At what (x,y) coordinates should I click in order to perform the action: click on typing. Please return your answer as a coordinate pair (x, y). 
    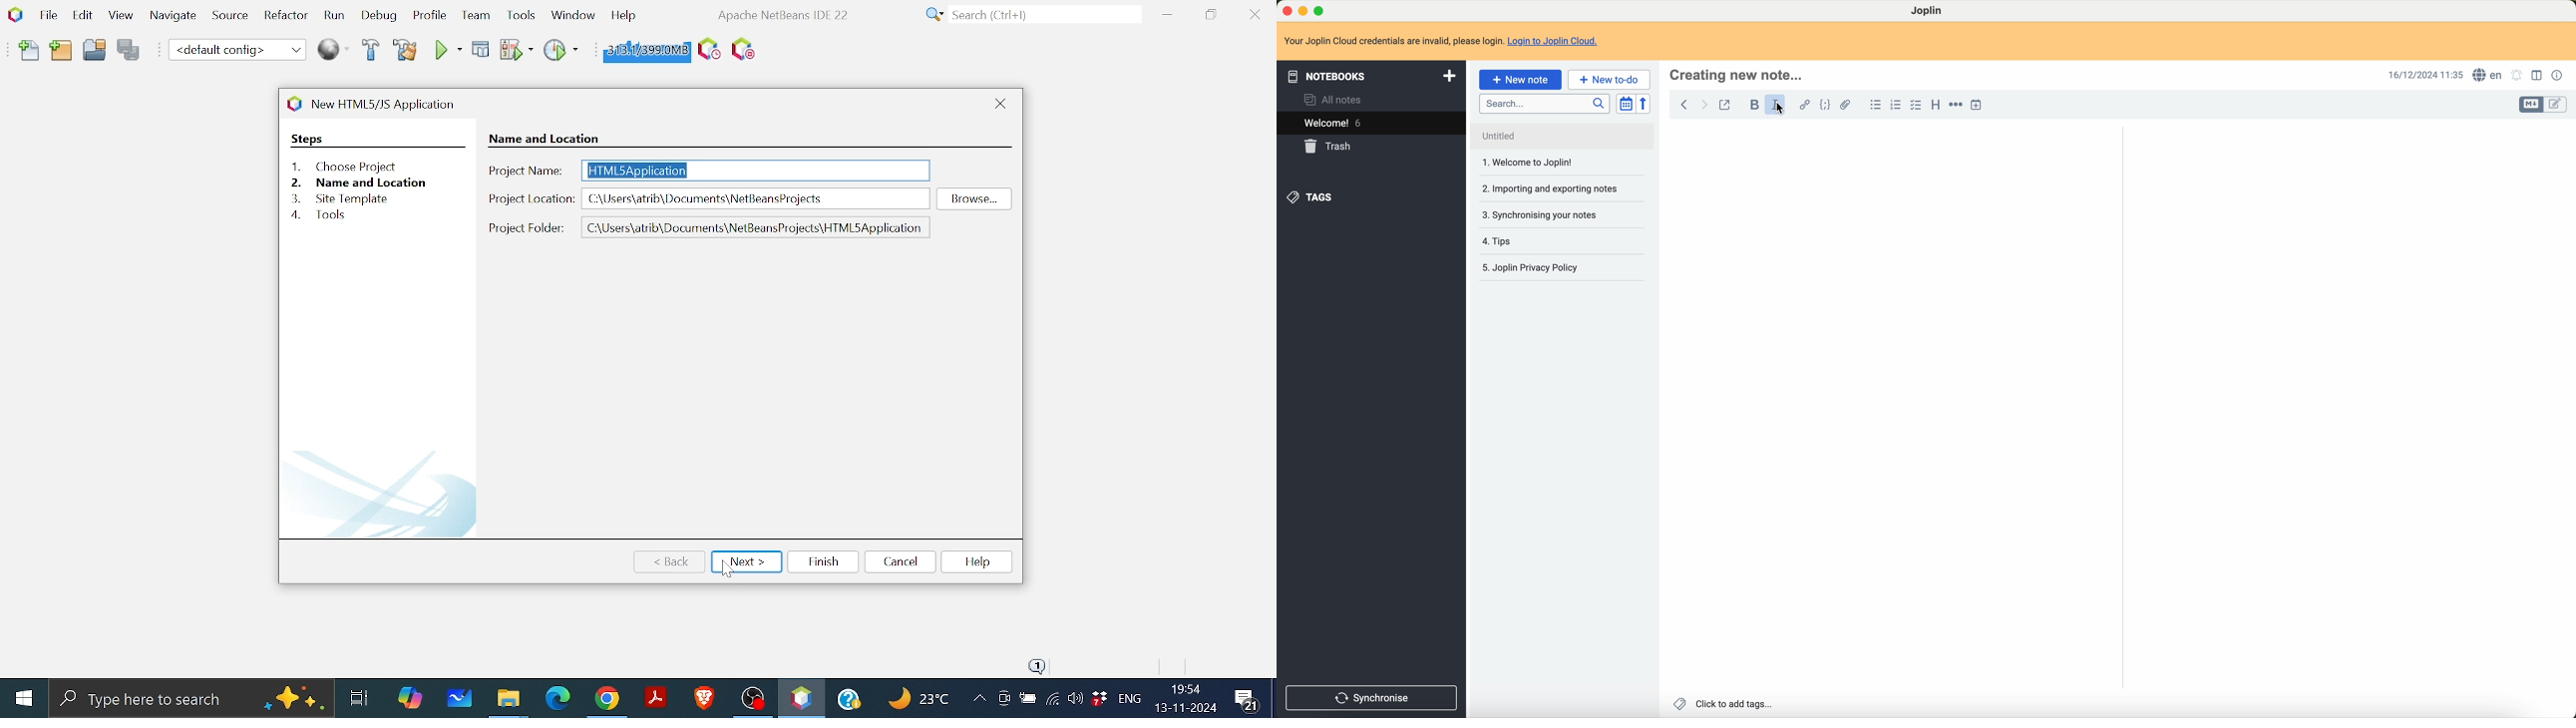
    Looking at the image, I should click on (1691, 141).